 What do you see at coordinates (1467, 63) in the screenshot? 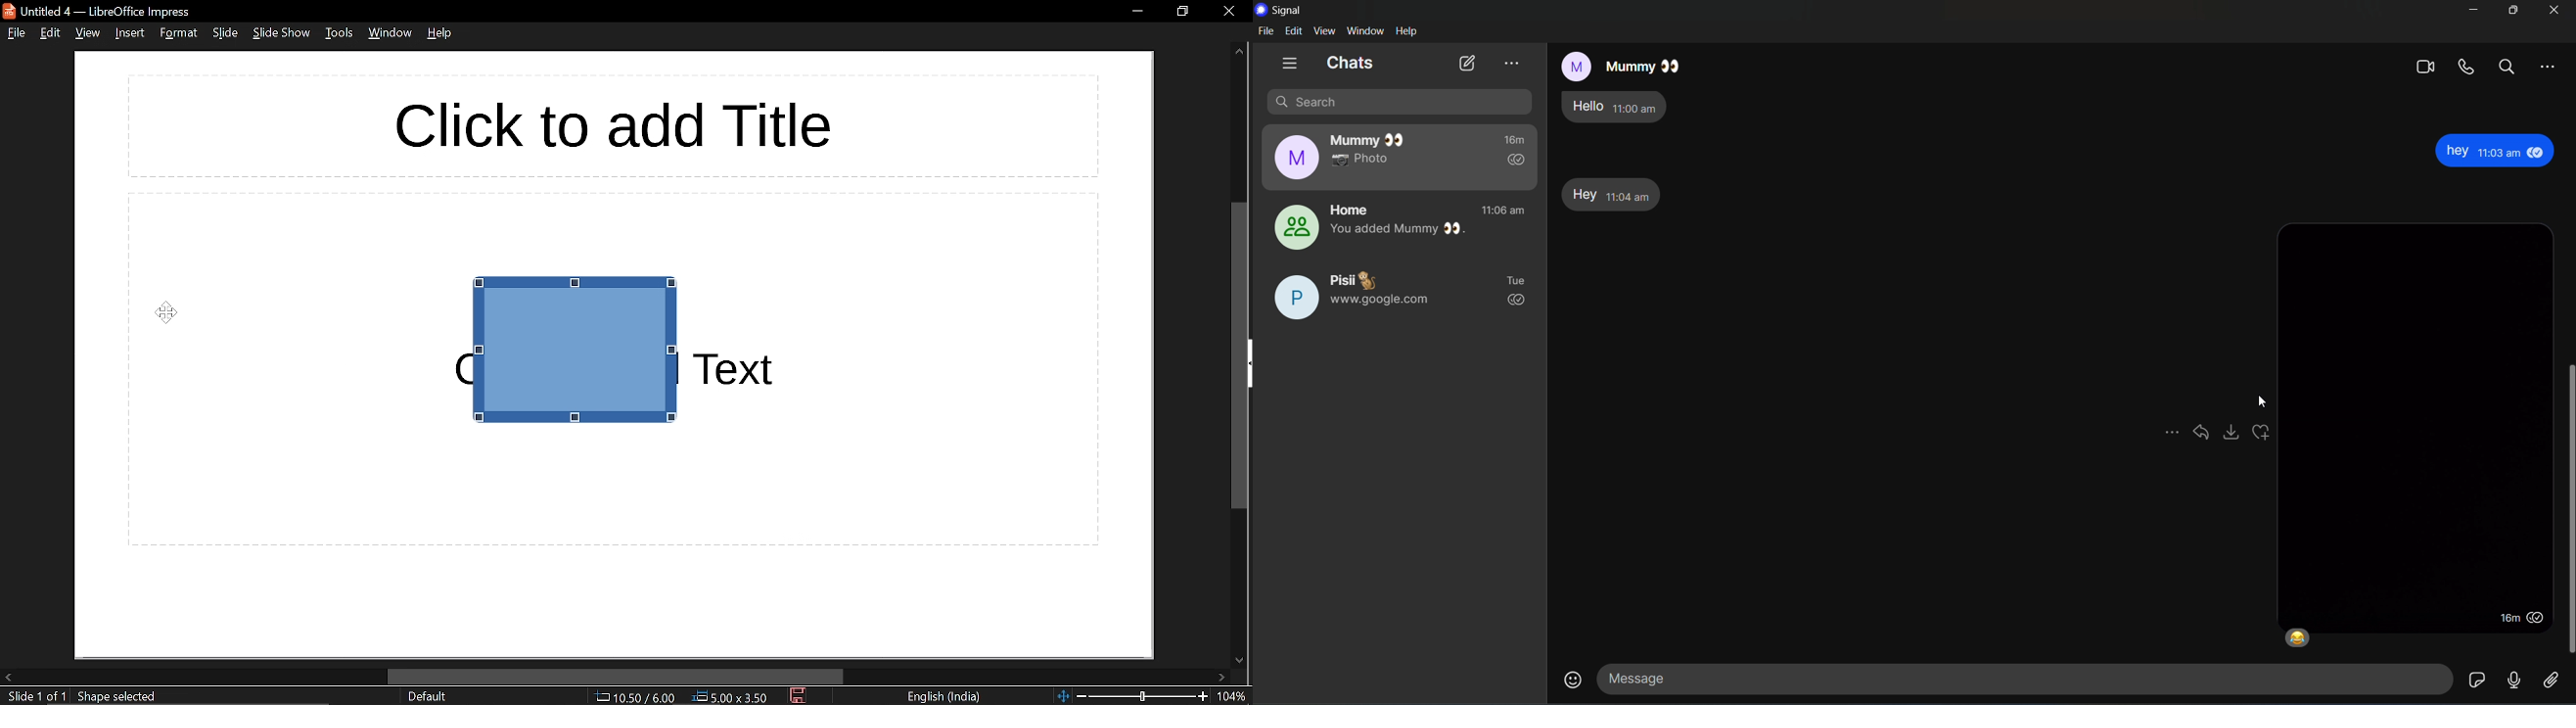
I see `new chat` at bounding box center [1467, 63].